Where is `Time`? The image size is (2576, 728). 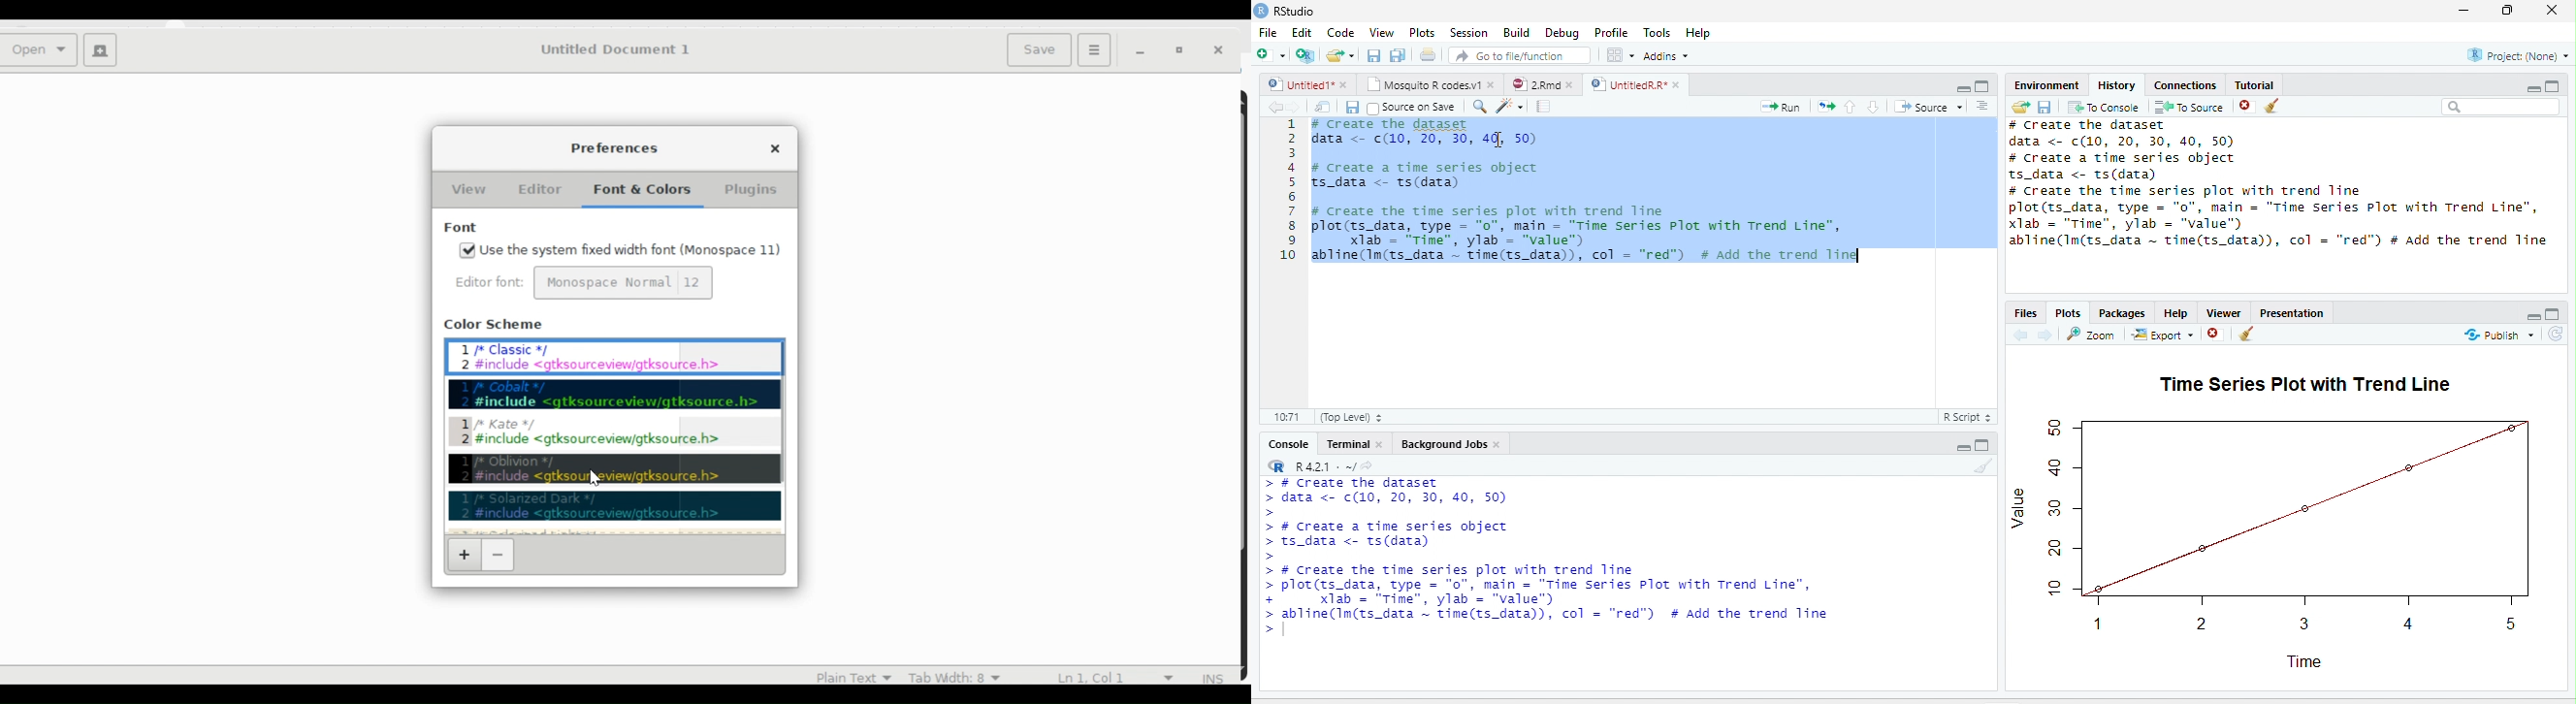
Time is located at coordinates (2304, 662).